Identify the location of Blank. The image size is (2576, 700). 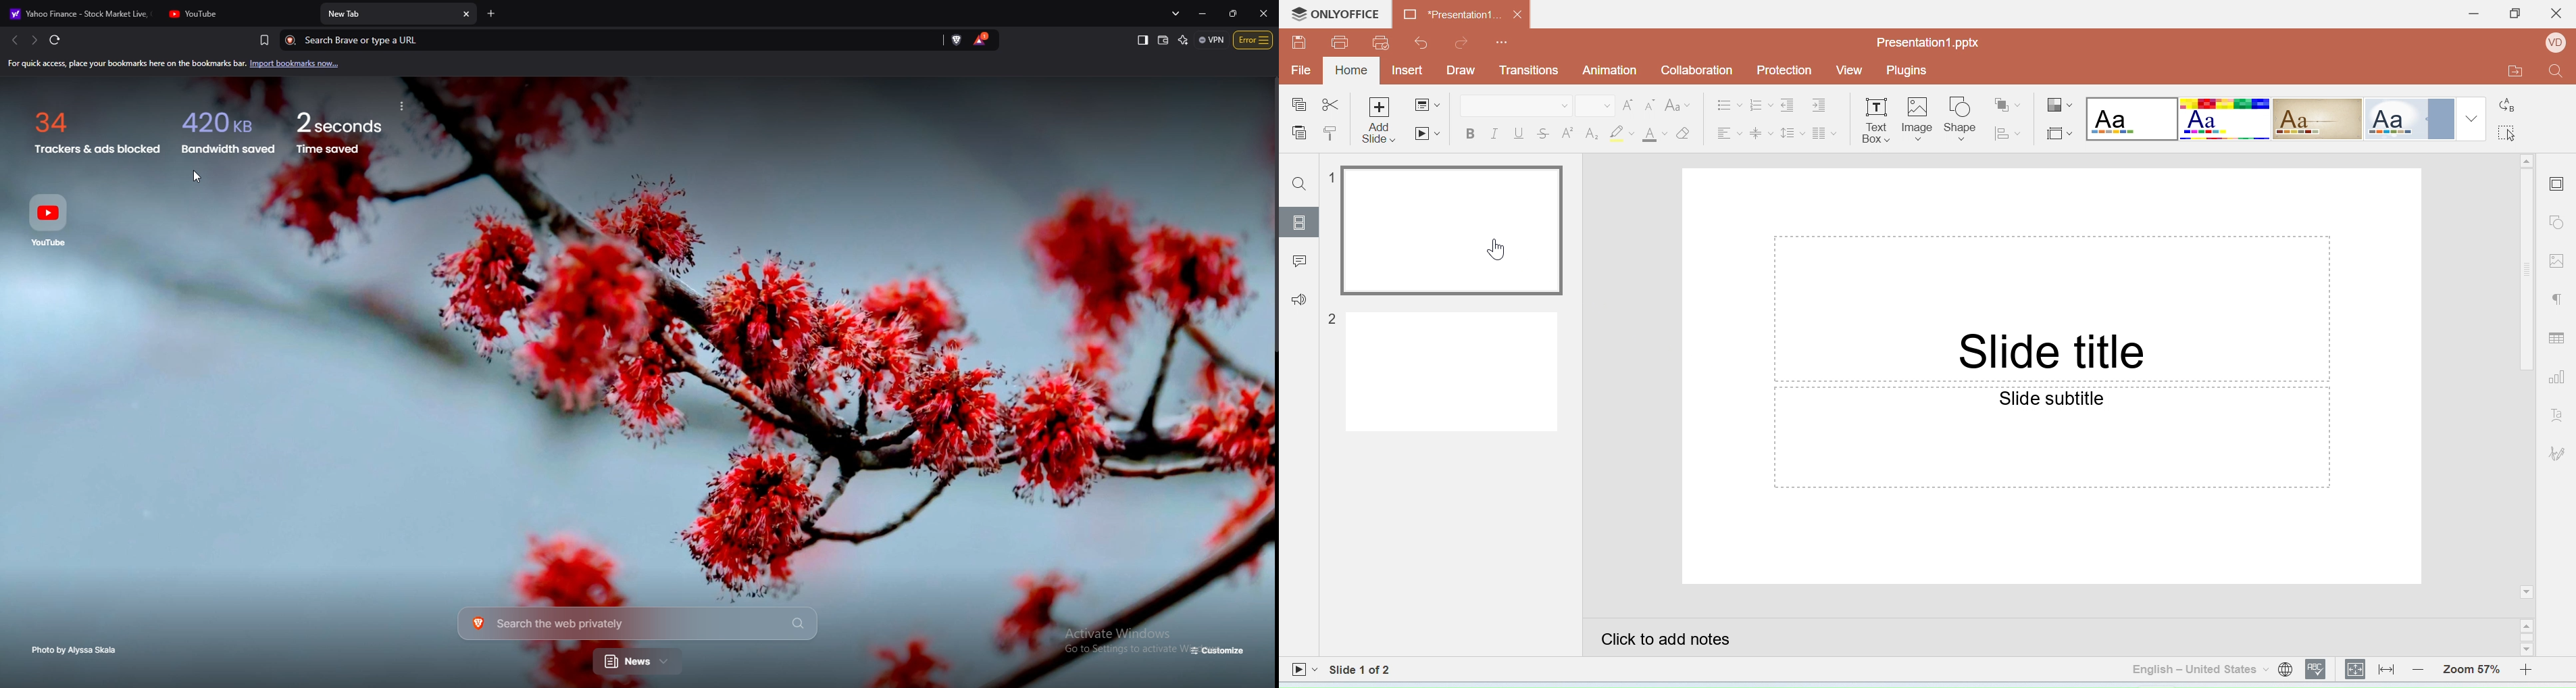
(2131, 119).